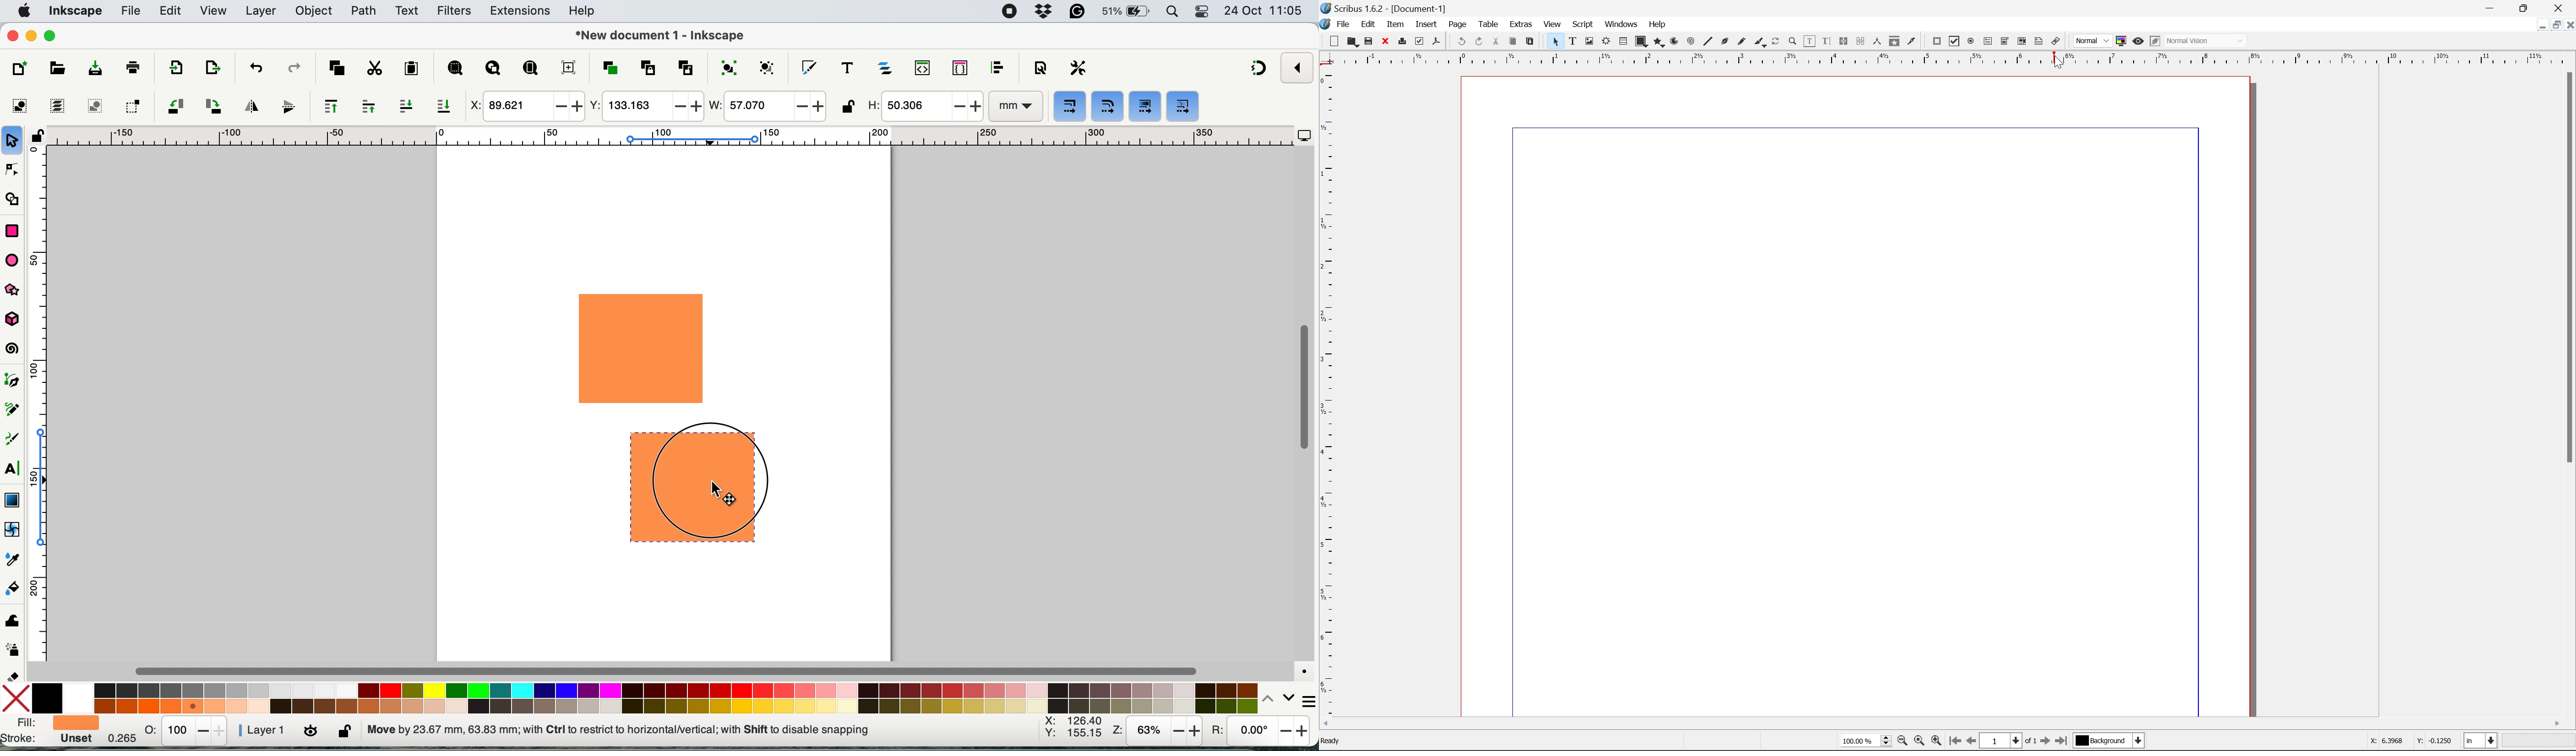 This screenshot has width=2576, height=756. Describe the element at coordinates (646, 68) in the screenshot. I see `create clone` at that location.